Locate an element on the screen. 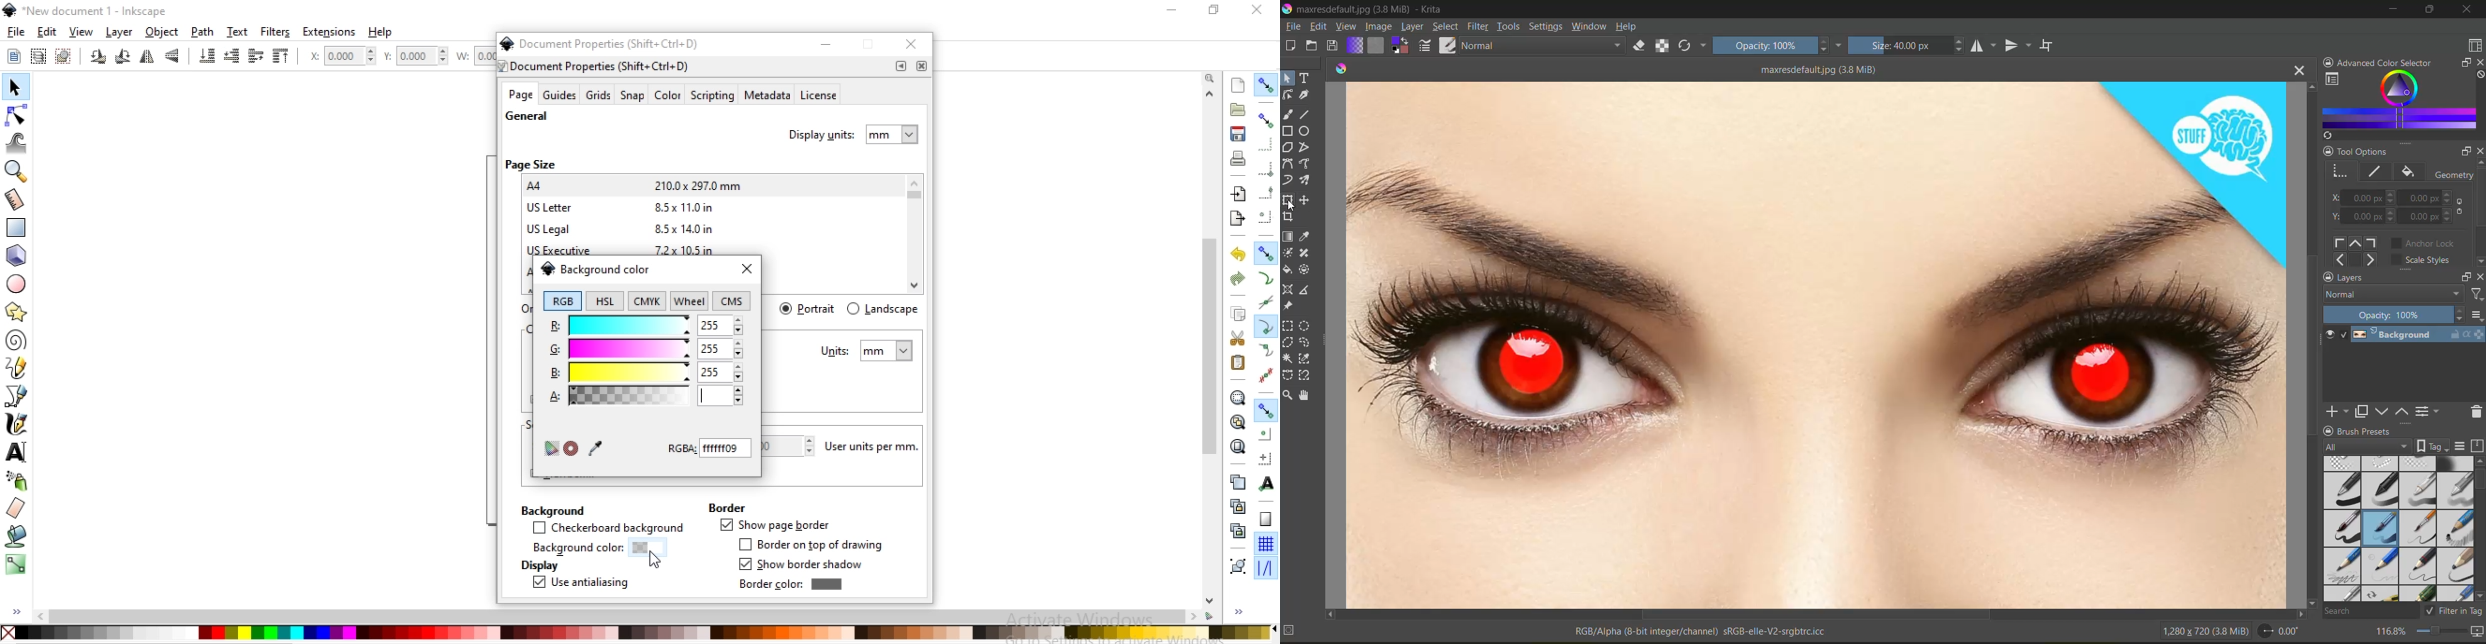 Image resolution: width=2492 pixels, height=644 pixels. help is located at coordinates (1629, 26).